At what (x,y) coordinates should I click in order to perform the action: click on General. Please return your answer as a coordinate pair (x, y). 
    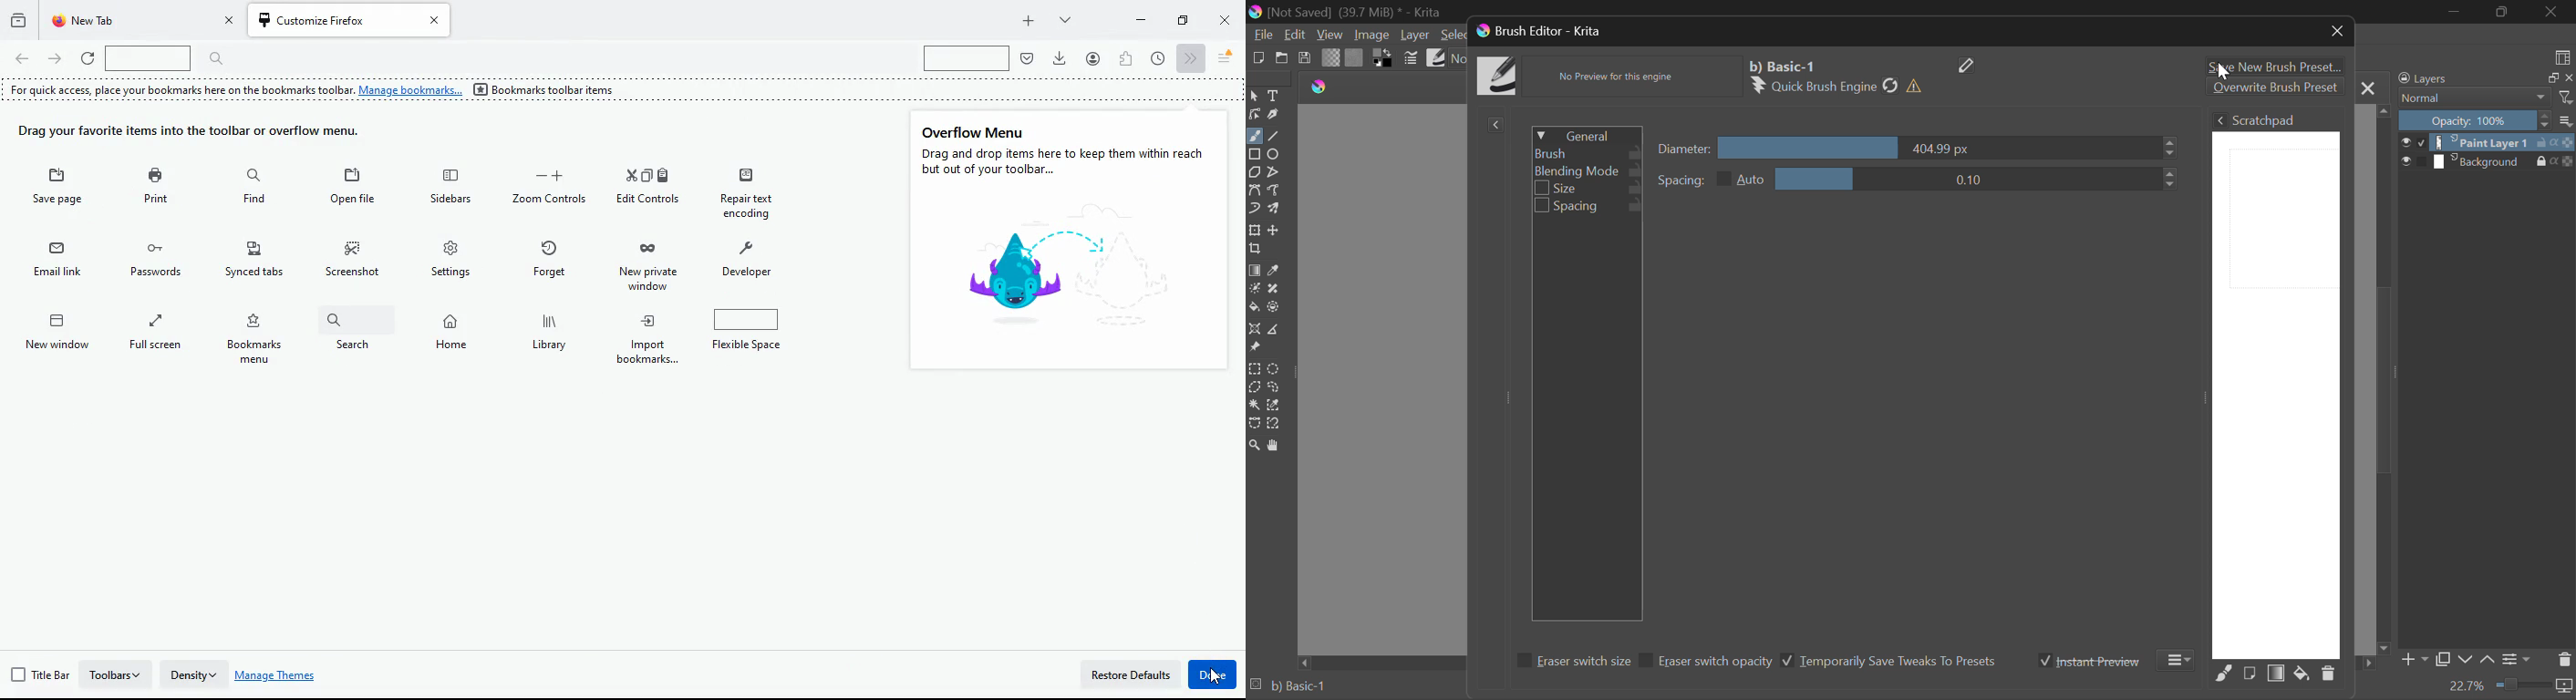
    Looking at the image, I should click on (1586, 134).